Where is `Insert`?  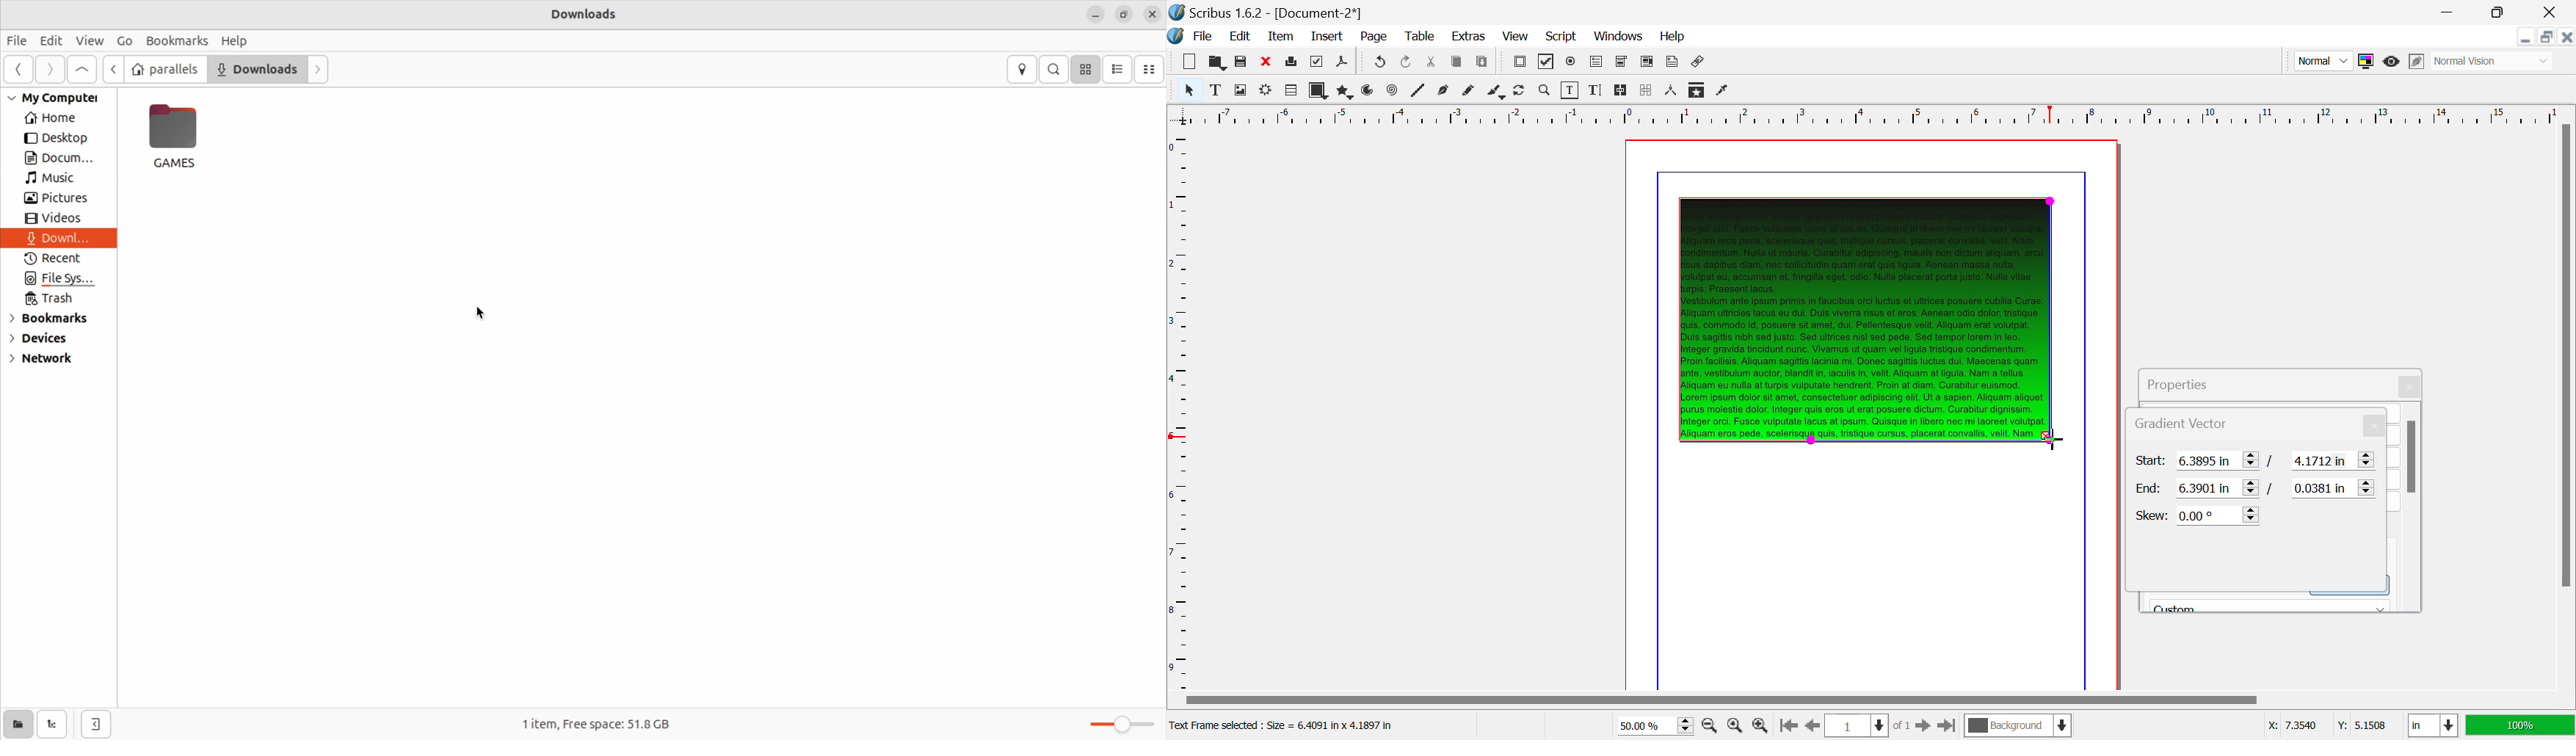 Insert is located at coordinates (1328, 37).